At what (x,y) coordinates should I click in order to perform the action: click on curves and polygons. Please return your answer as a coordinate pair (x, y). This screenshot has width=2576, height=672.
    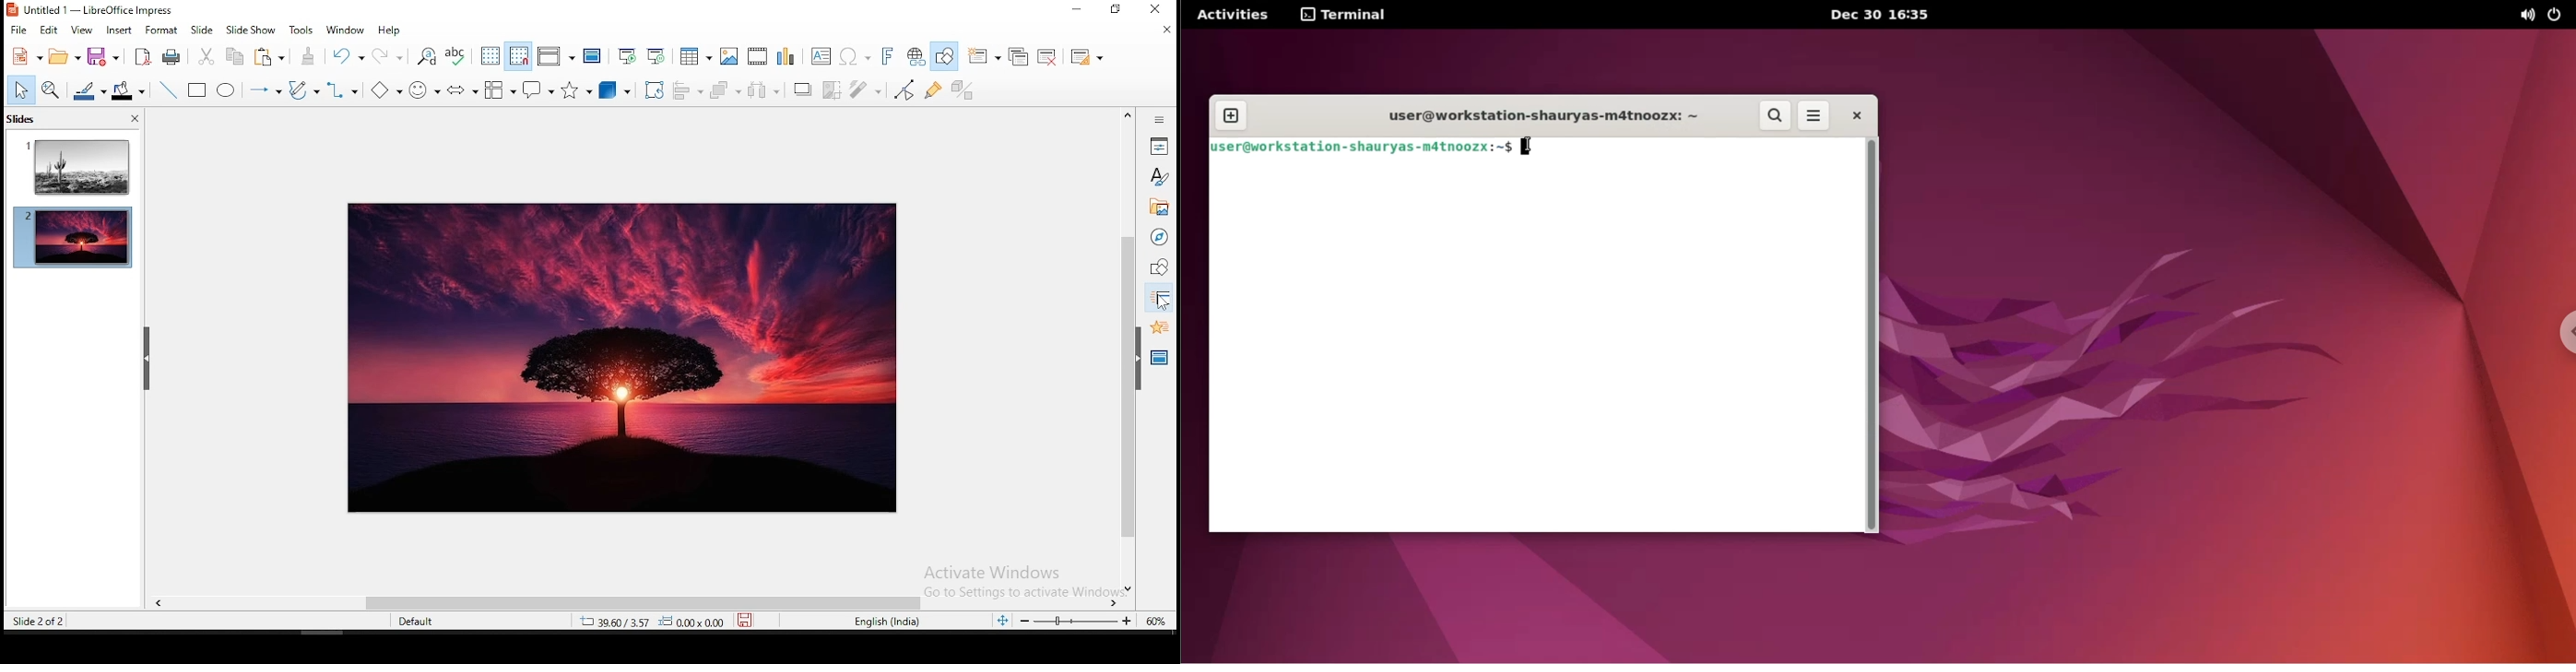
    Looking at the image, I should click on (302, 90).